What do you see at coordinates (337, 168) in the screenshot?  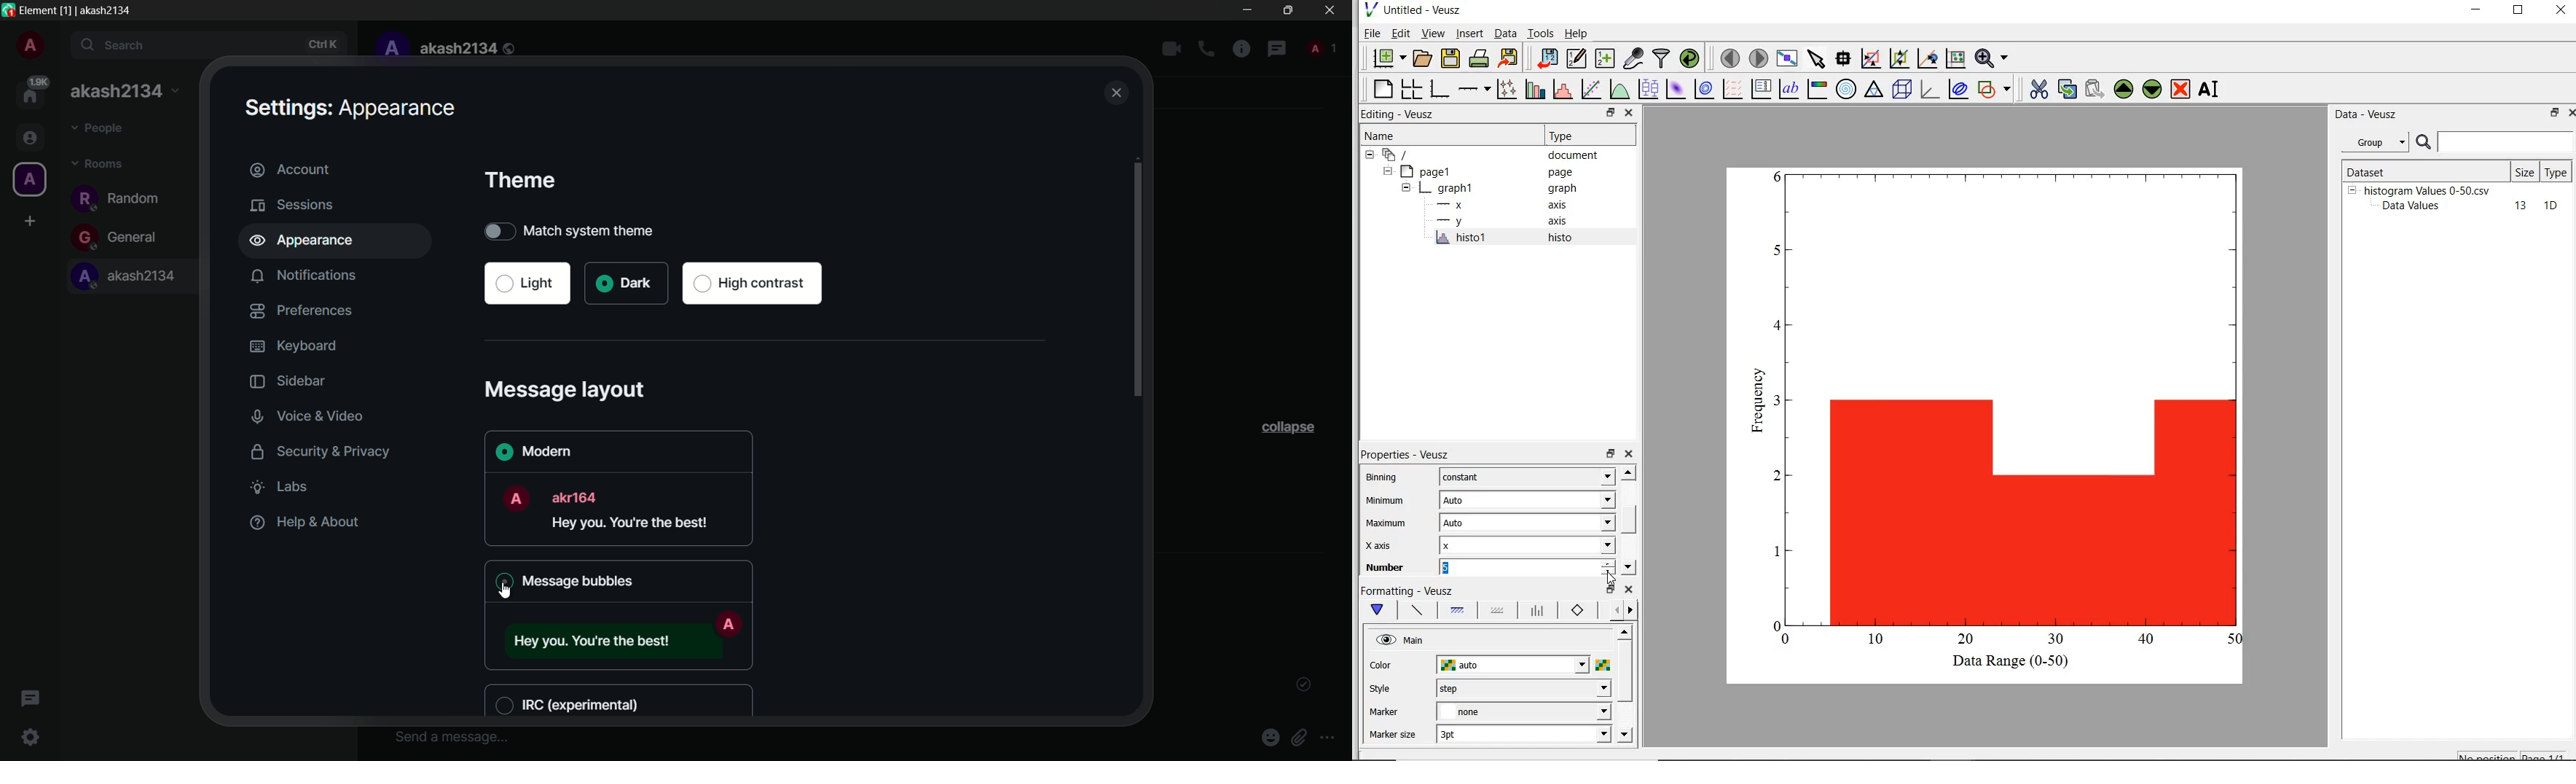 I see `account` at bounding box center [337, 168].